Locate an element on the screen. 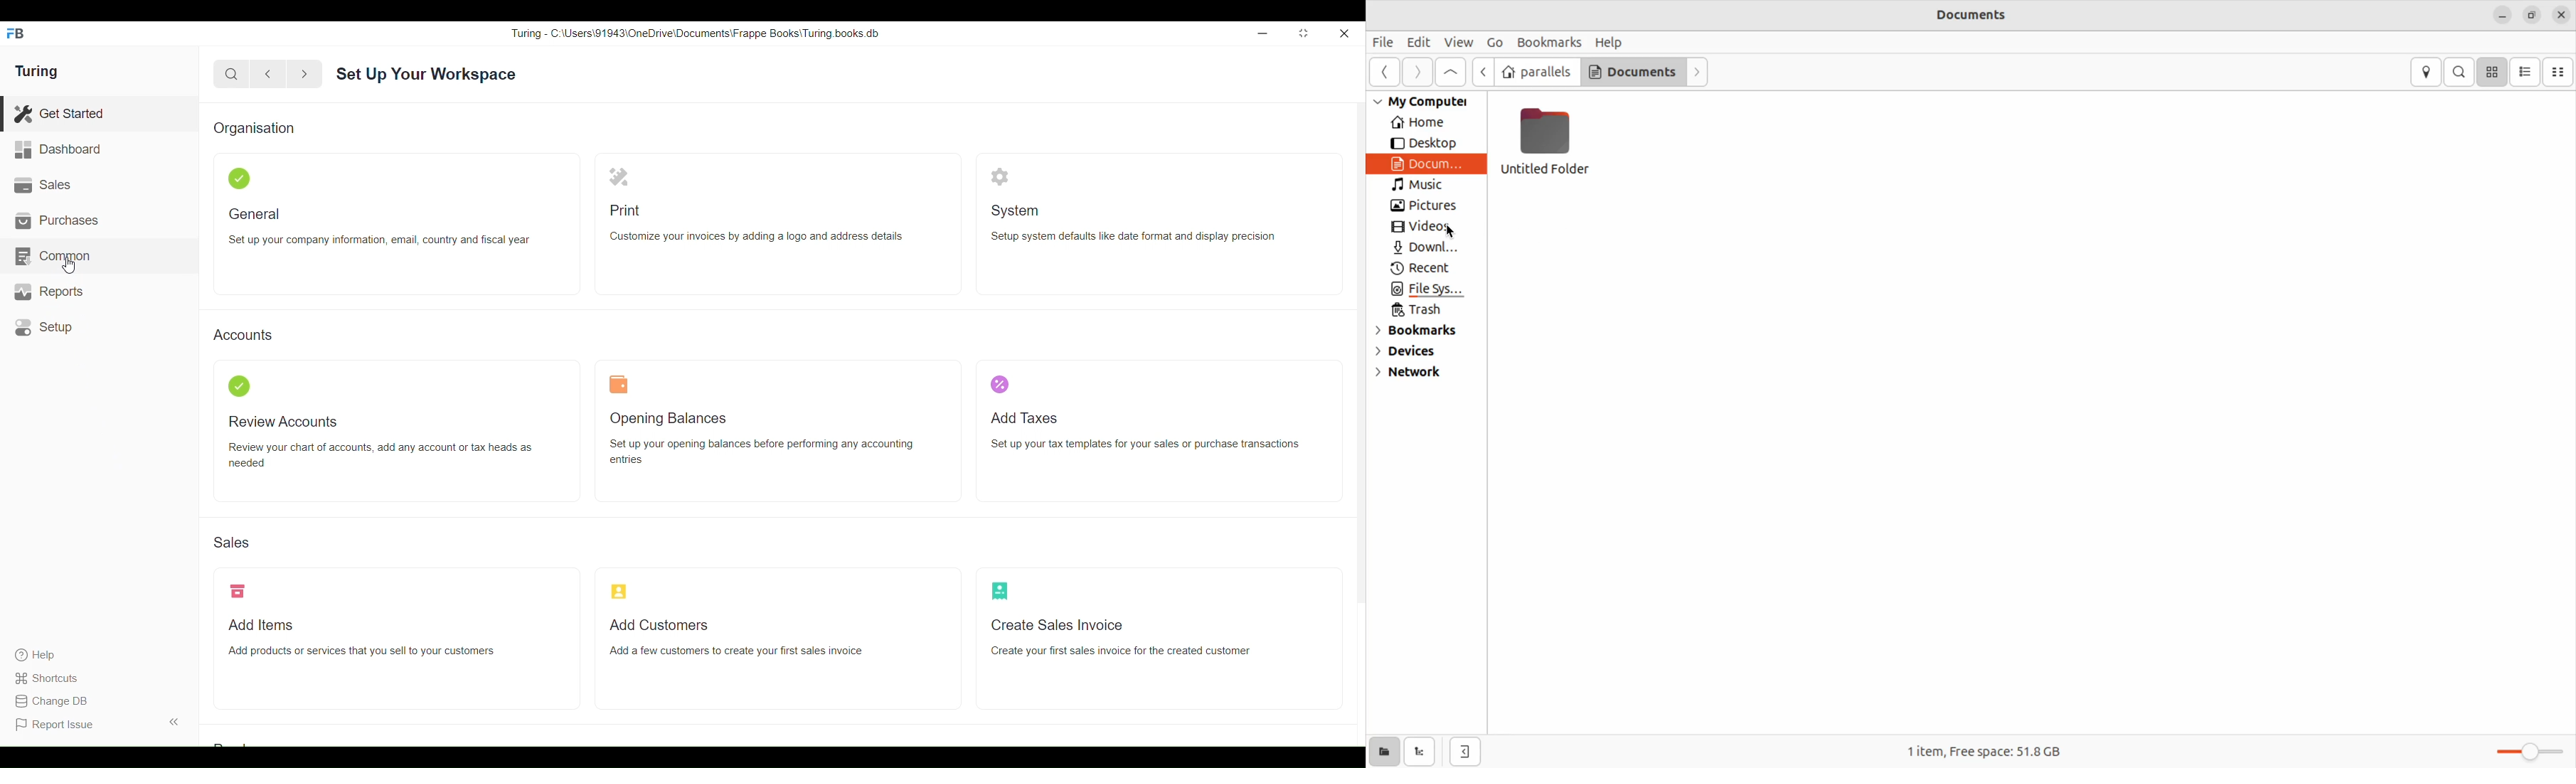  General Set up your company information, email, country and fiscal year is located at coordinates (379, 226).